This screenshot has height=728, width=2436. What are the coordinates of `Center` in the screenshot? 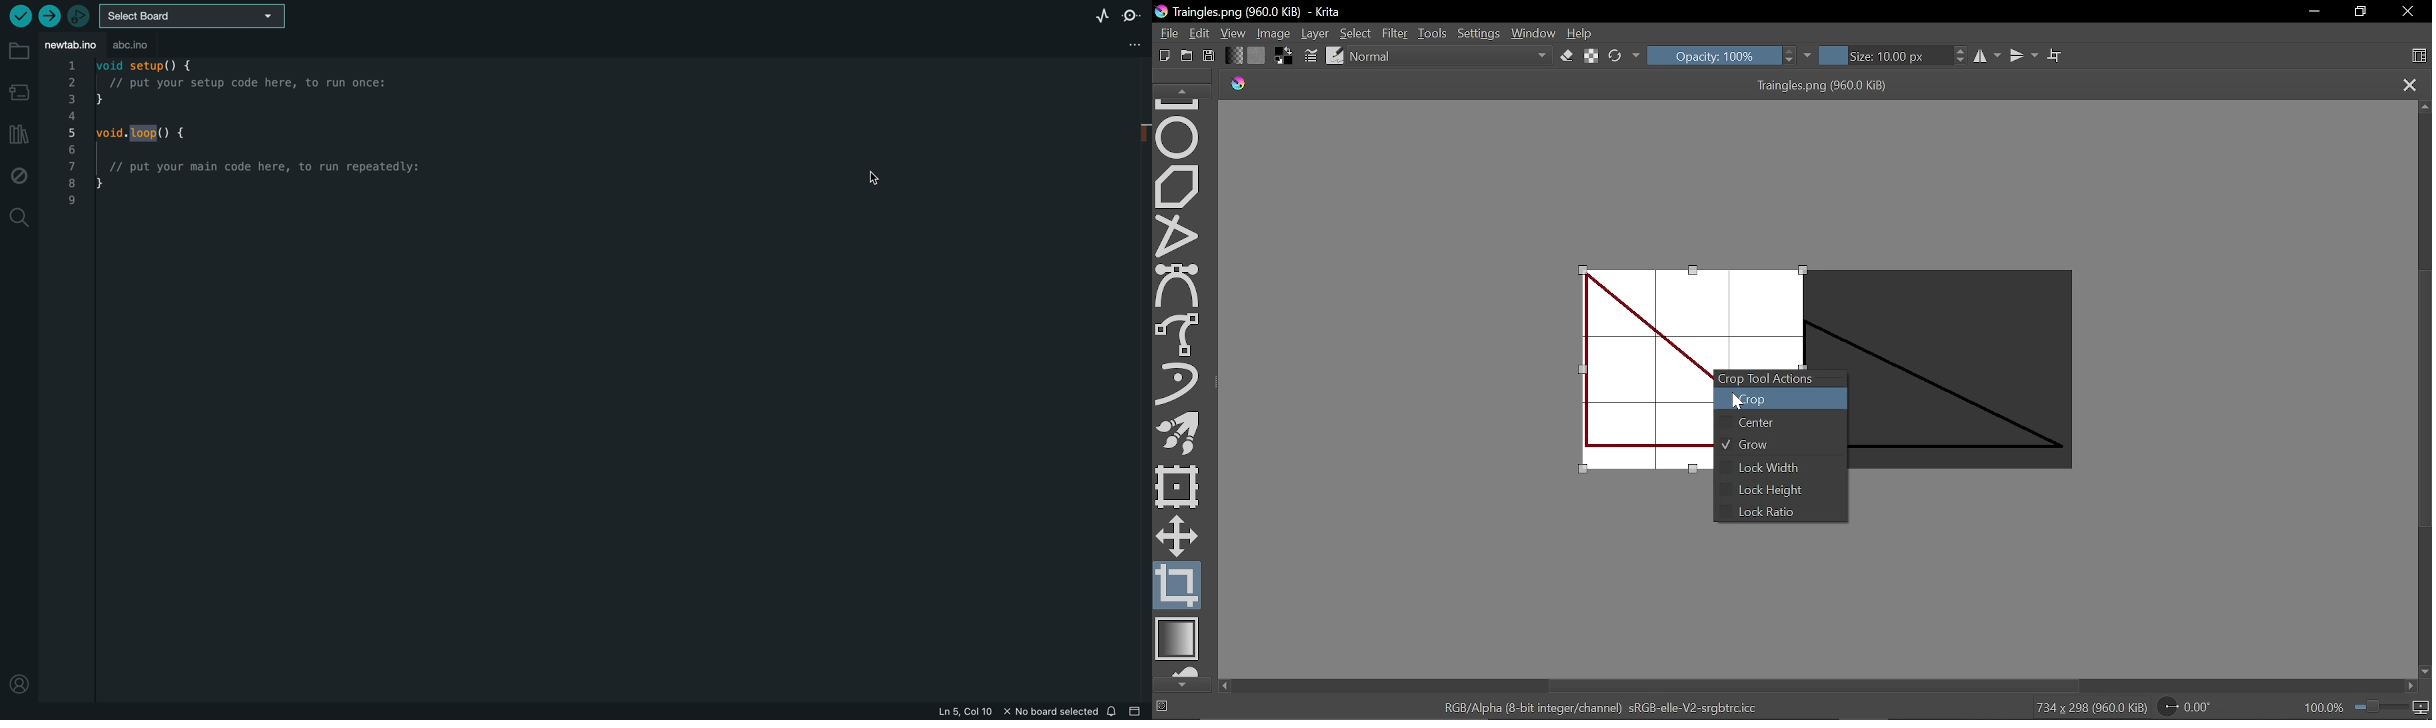 It's located at (1754, 424).